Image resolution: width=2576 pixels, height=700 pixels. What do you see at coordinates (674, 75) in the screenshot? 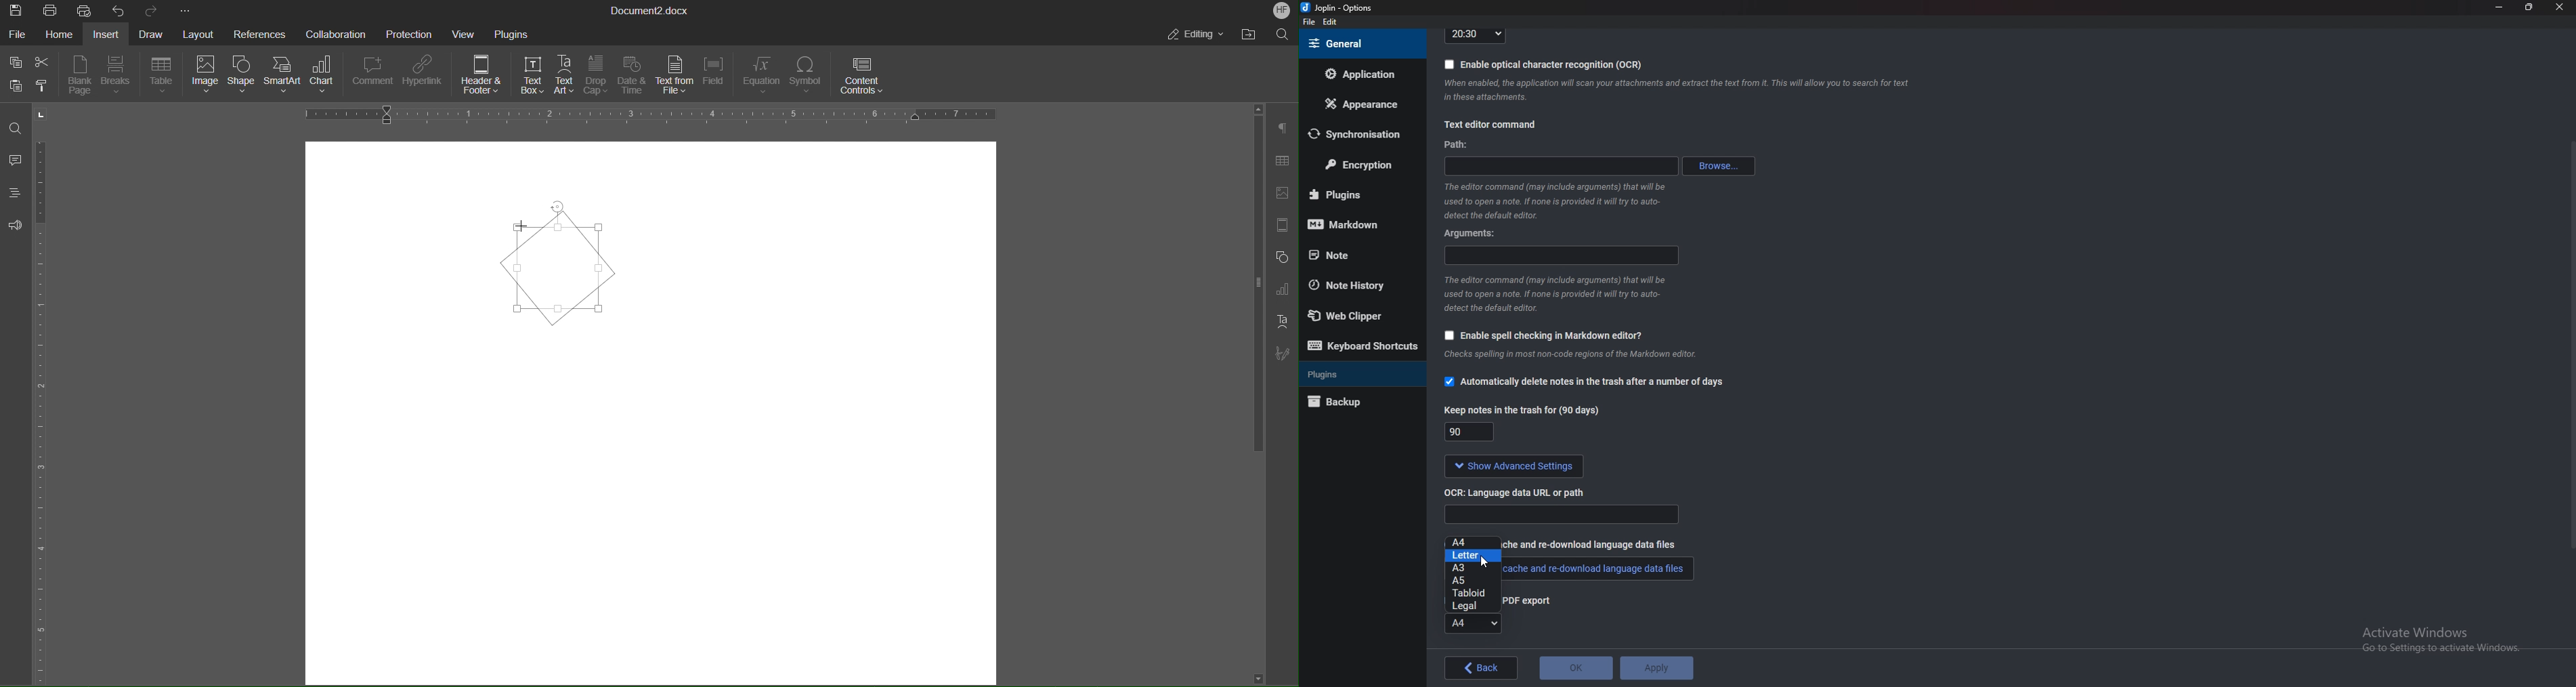
I see `Text from File` at bounding box center [674, 75].